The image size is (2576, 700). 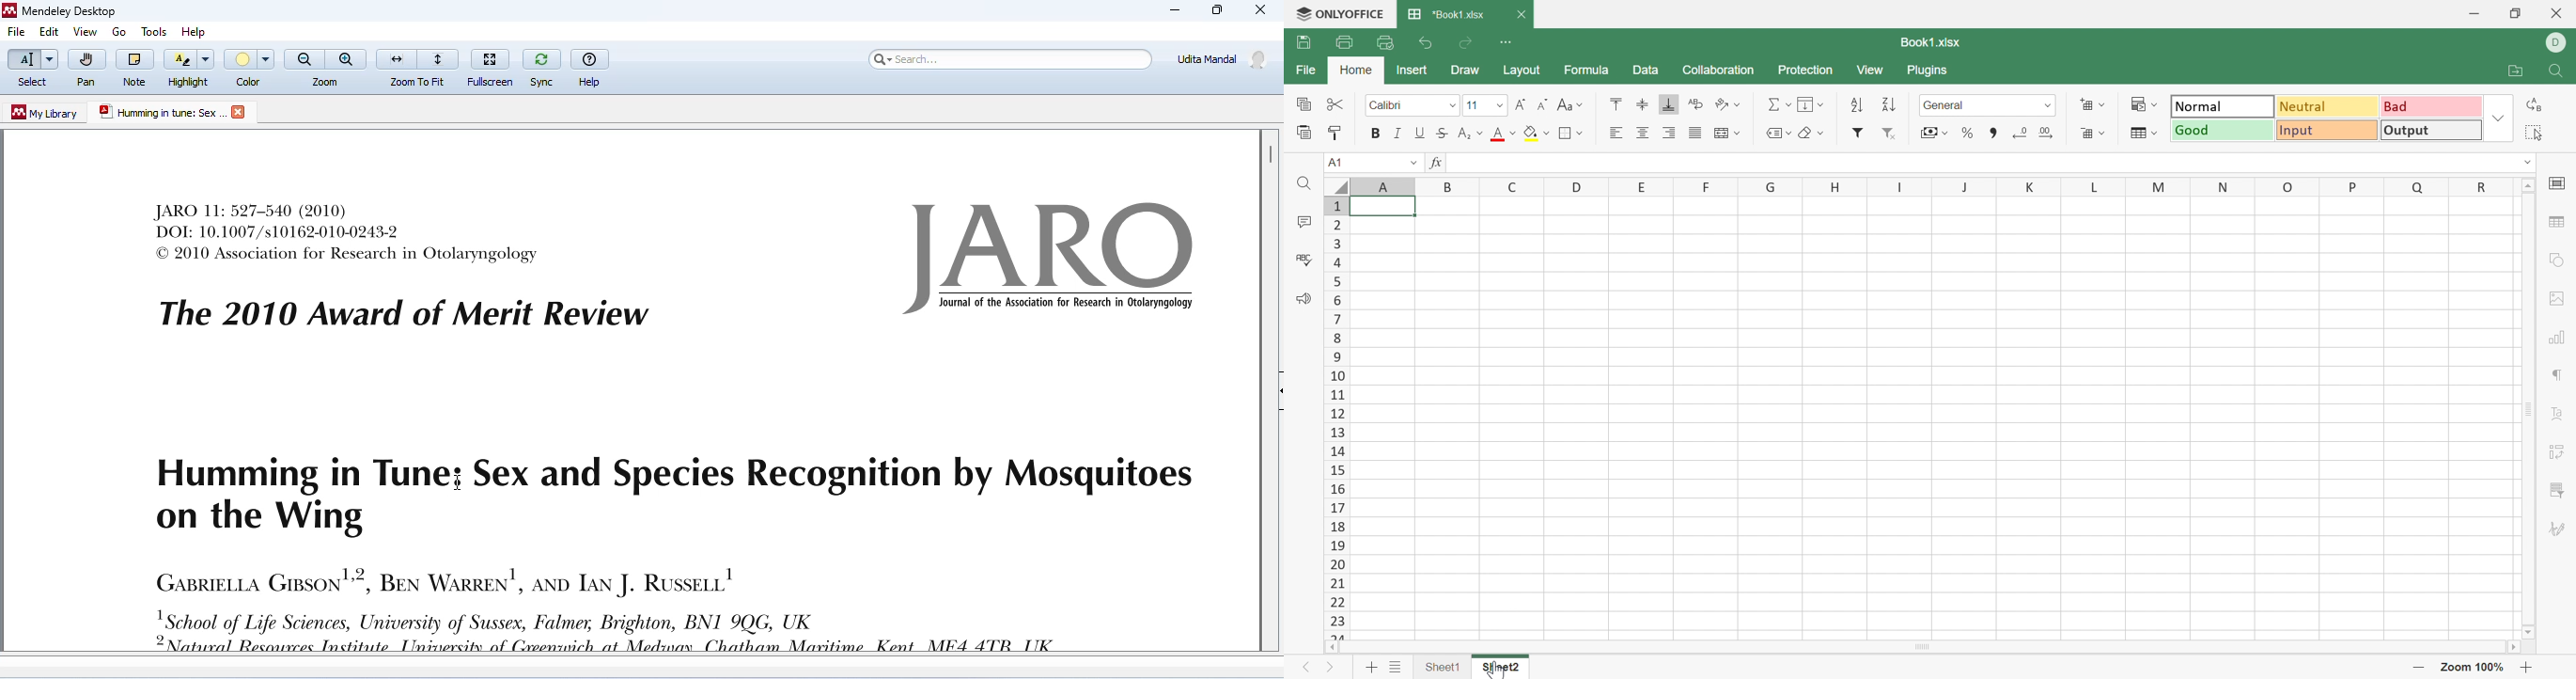 I want to click on Collaboration, so click(x=1717, y=71).